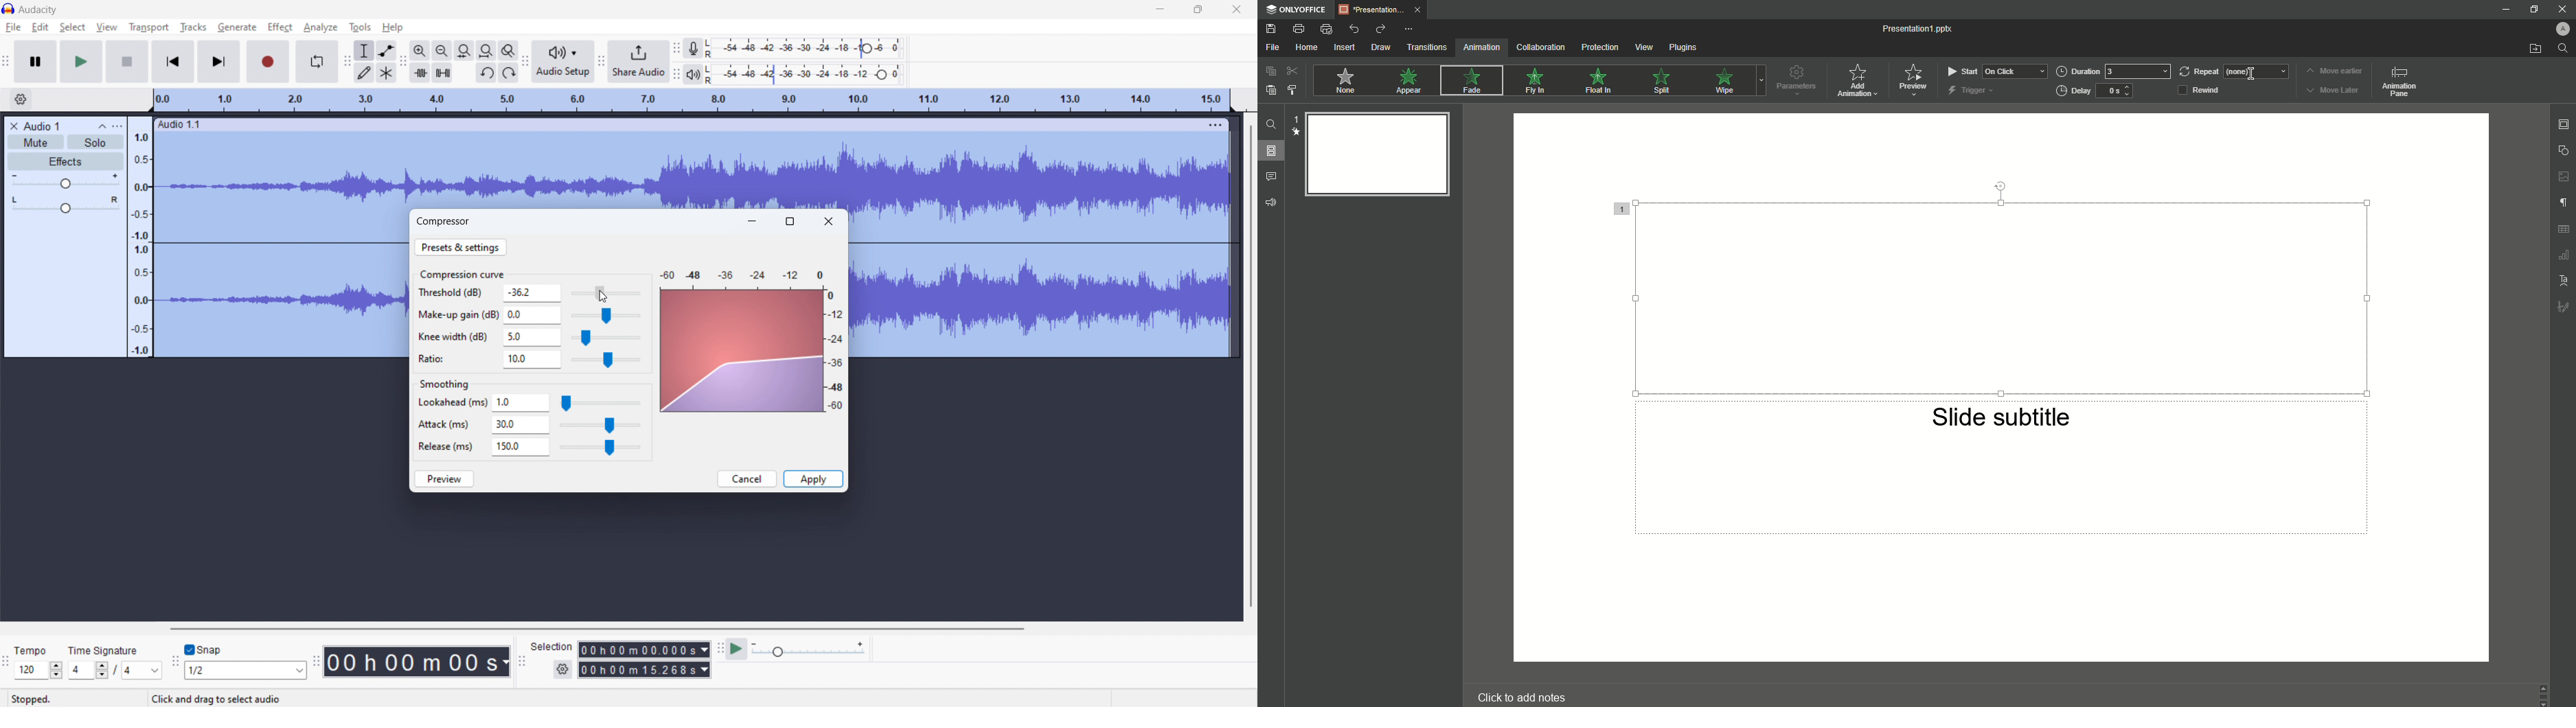 Image resolution: width=2576 pixels, height=728 pixels. What do you see at coordinates (420, 50) in the screenshot?
I see `zoom in` at bounding box center [420, 50].